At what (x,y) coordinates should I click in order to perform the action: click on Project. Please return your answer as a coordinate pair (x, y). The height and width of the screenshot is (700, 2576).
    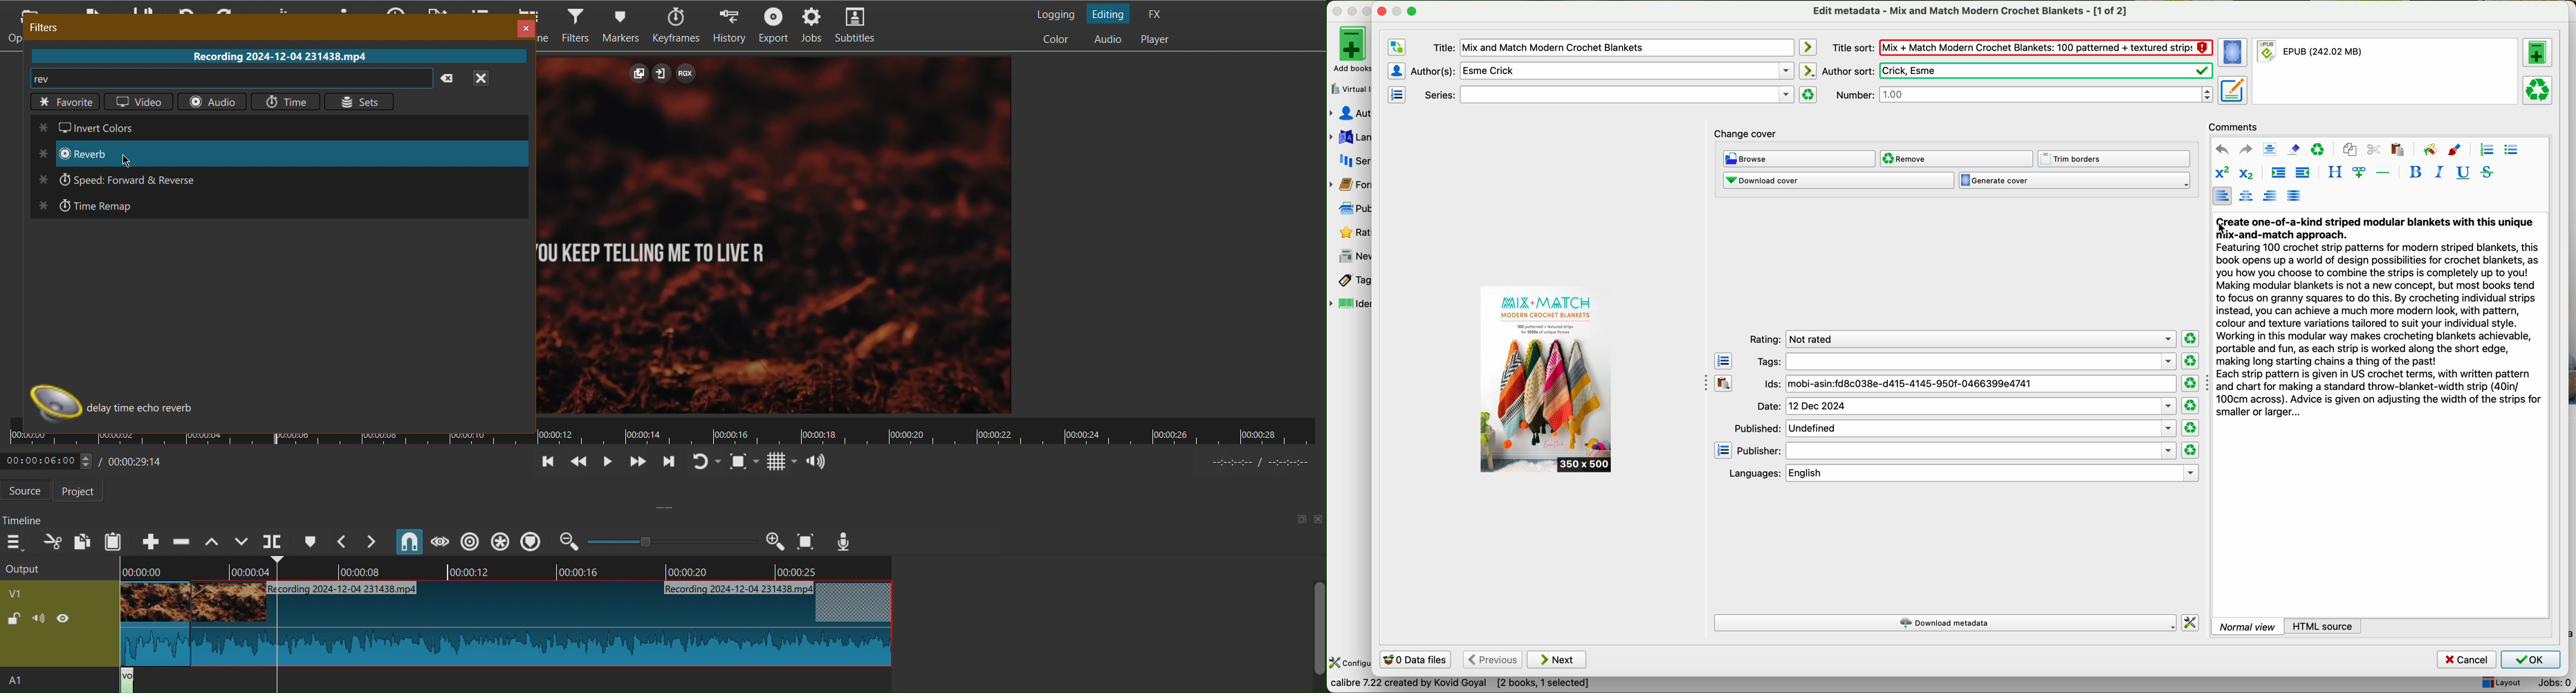
    Looking at the image, I should click on (83, 491).